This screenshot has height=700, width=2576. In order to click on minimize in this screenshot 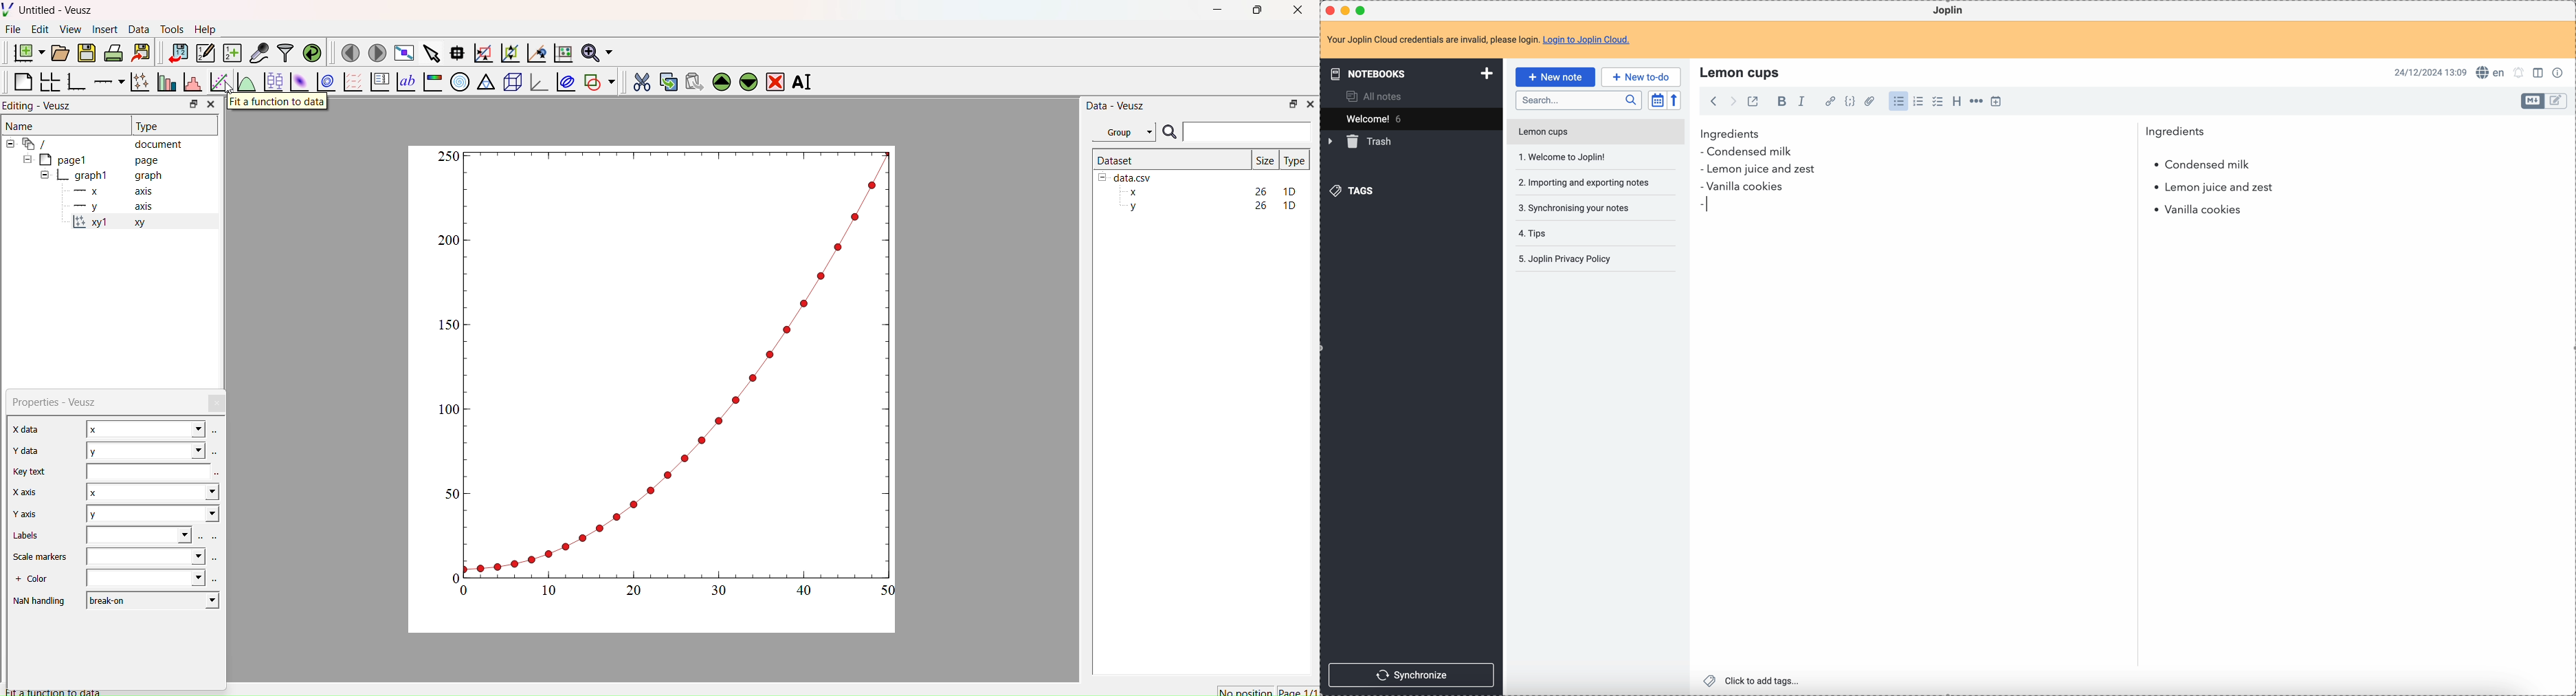, I will do `click(1347, 12)`.